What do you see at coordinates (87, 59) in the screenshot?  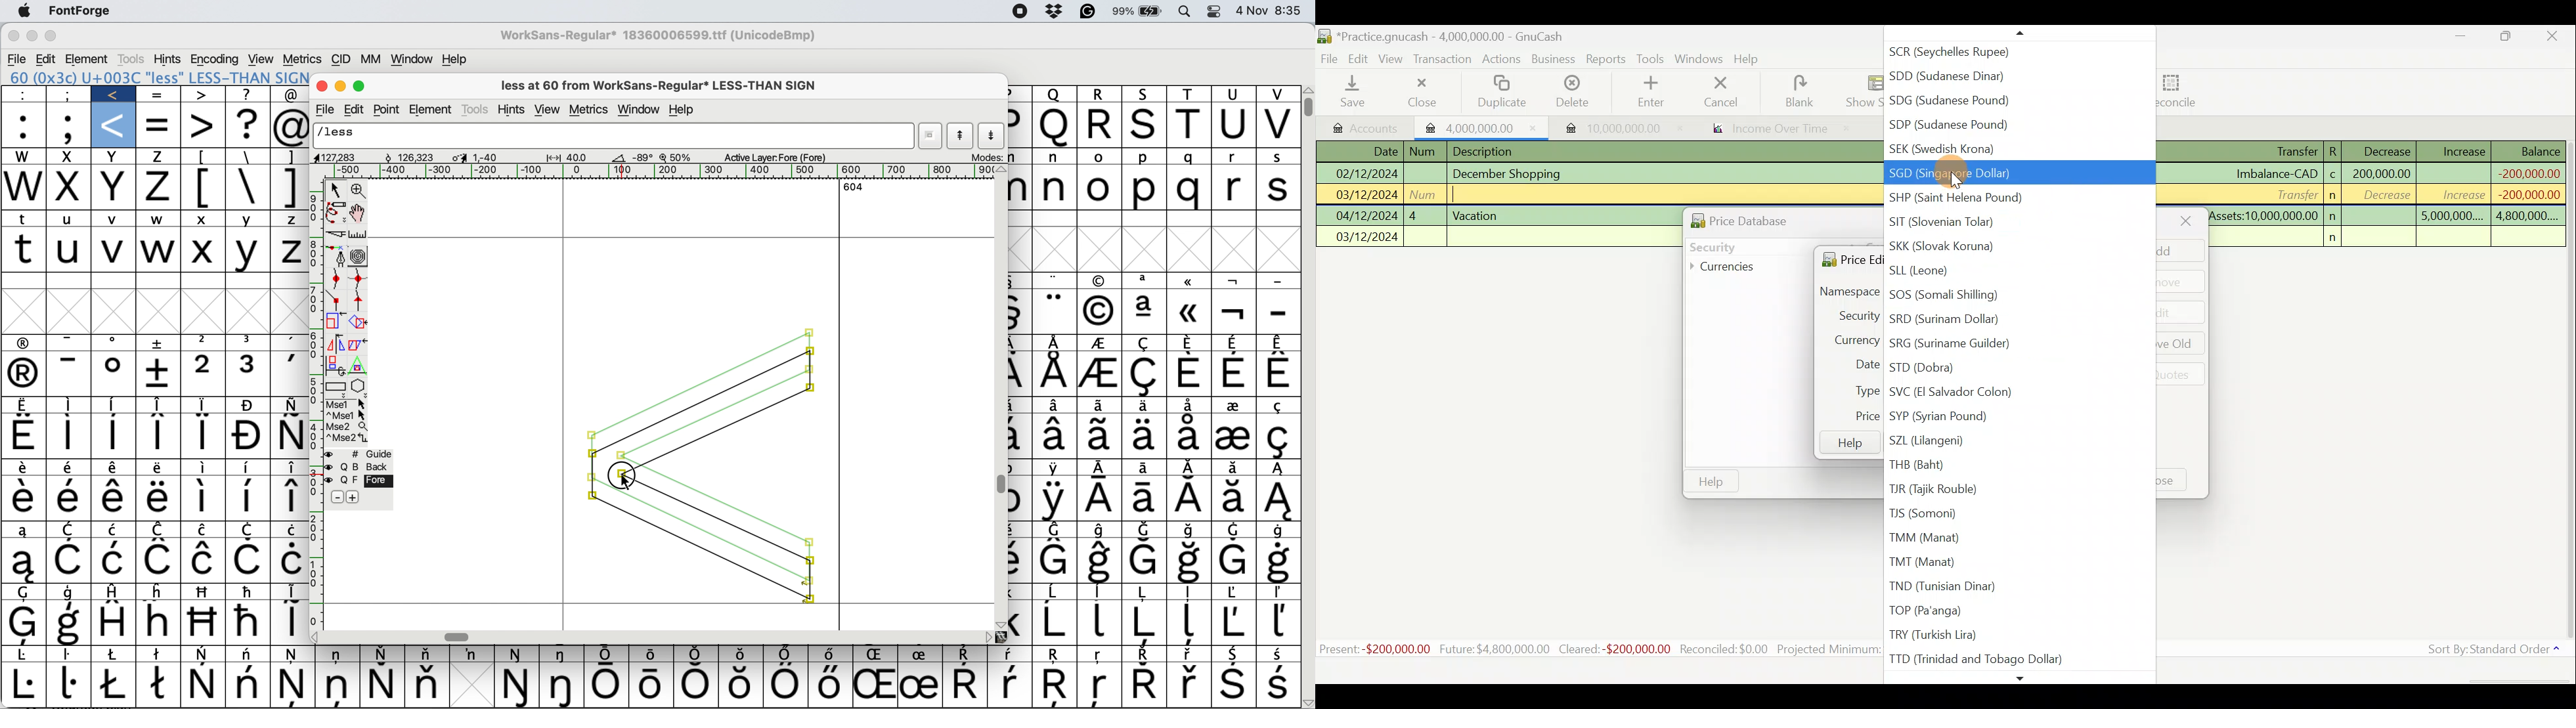 I see `element` at bounding box center [87, 59].